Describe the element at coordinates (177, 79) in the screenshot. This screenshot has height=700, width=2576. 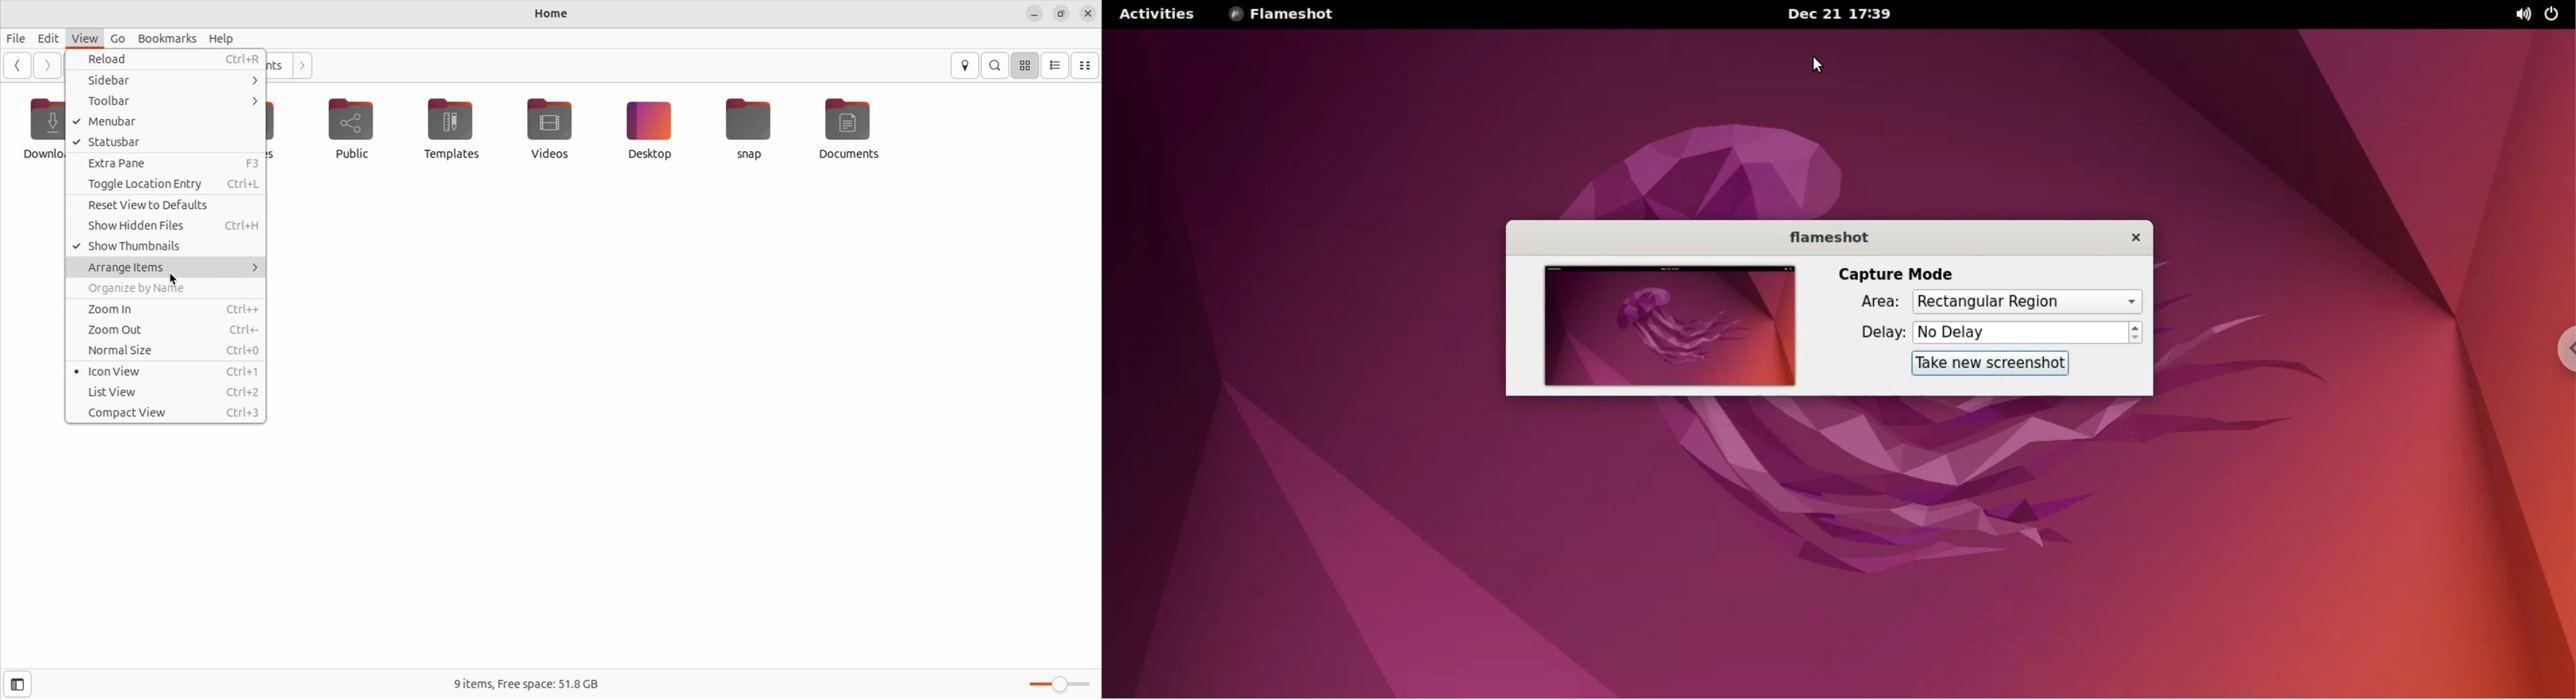
I see `side bar` at that location.